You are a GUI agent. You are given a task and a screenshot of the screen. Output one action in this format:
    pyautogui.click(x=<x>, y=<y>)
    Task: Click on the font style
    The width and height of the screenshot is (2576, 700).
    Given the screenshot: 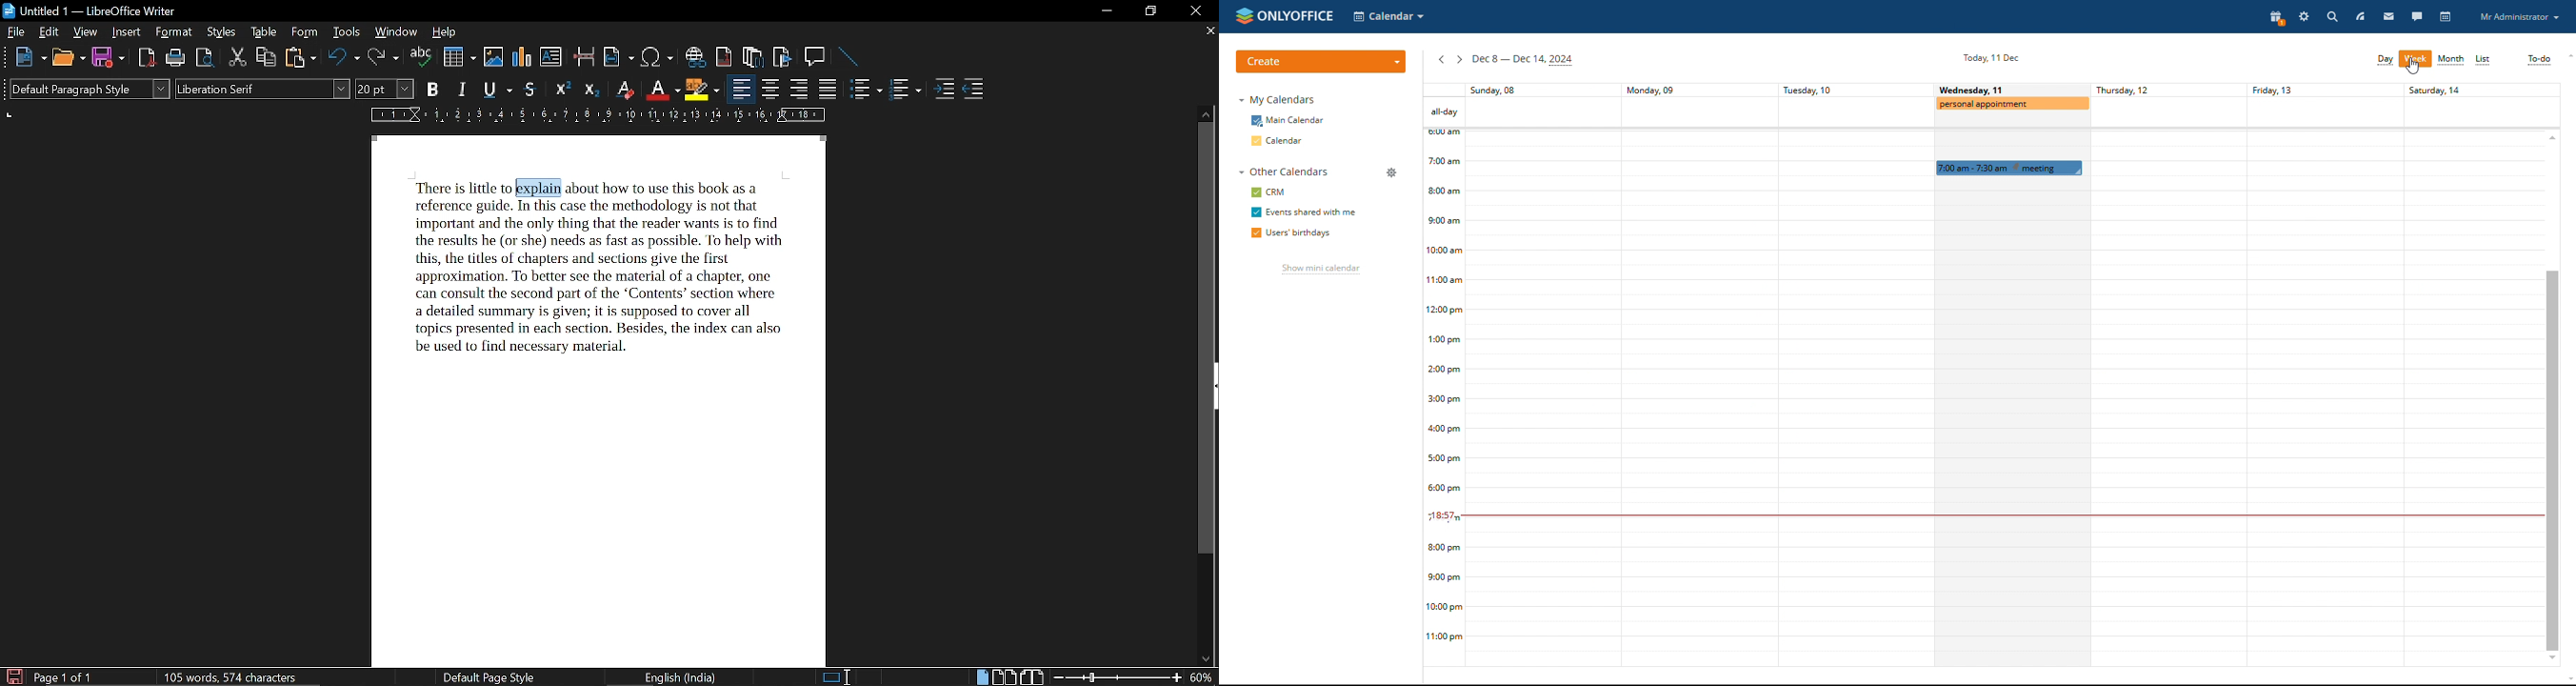 What is the action you would take?
    pyautogui.click(x=262, y=90)
    